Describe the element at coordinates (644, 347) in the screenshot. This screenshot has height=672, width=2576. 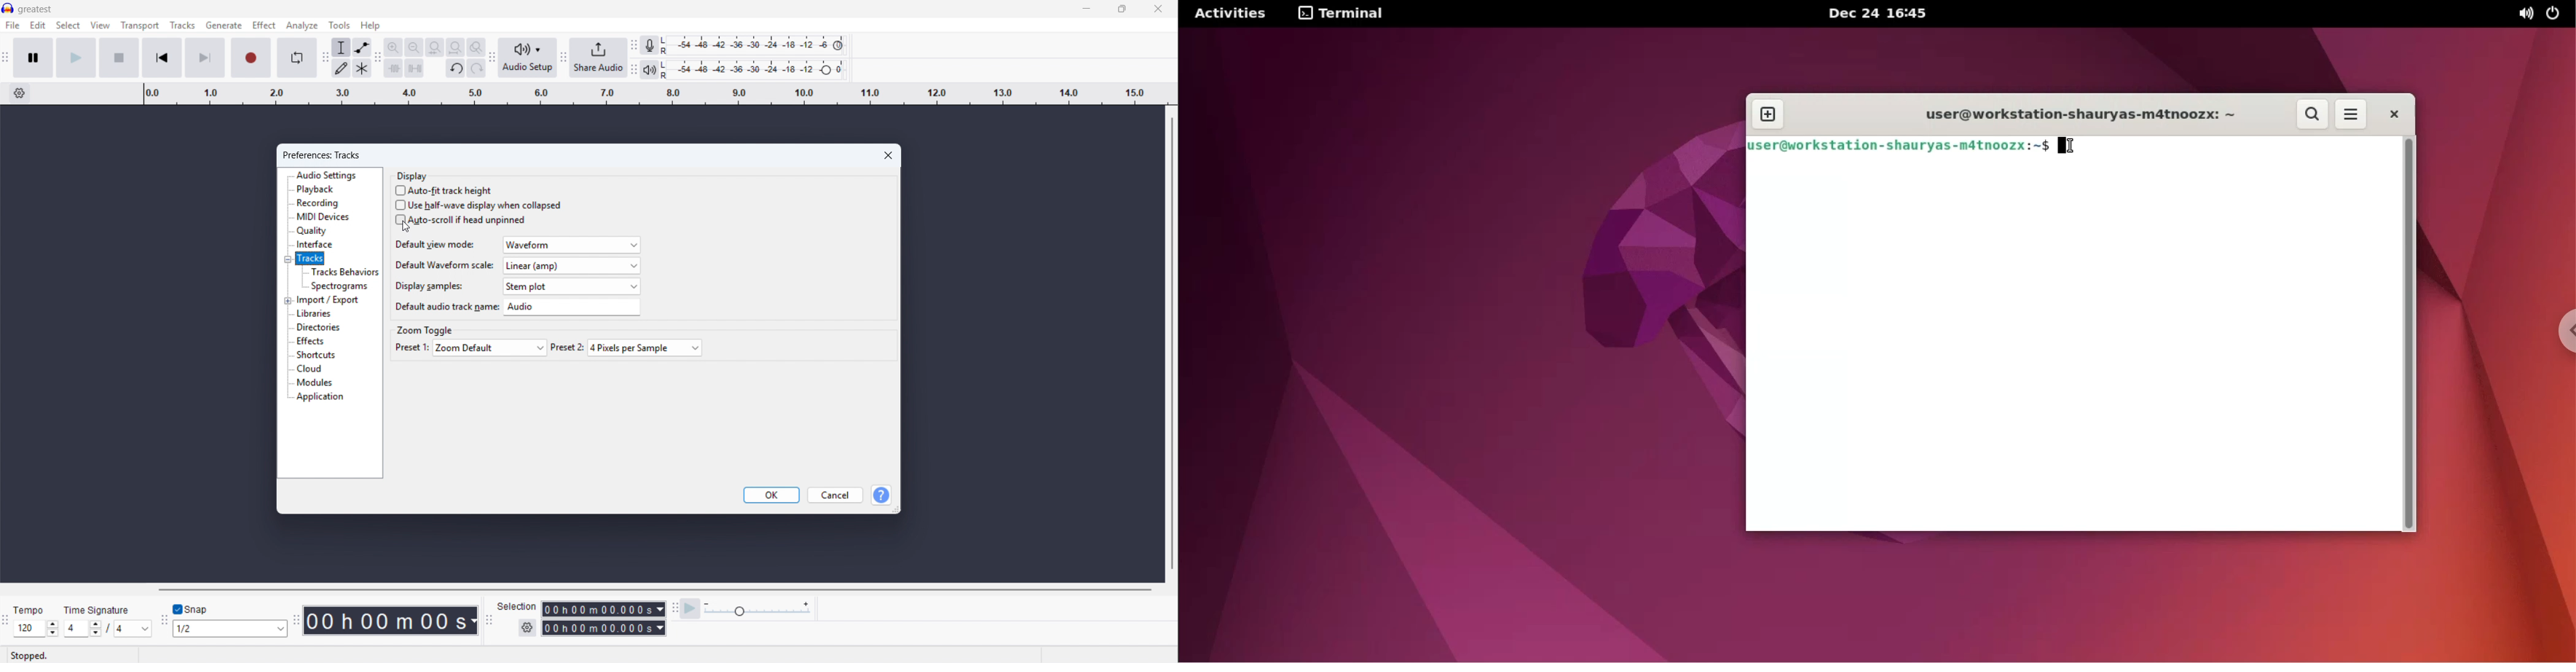
I see `Preset 2 ` at that location.